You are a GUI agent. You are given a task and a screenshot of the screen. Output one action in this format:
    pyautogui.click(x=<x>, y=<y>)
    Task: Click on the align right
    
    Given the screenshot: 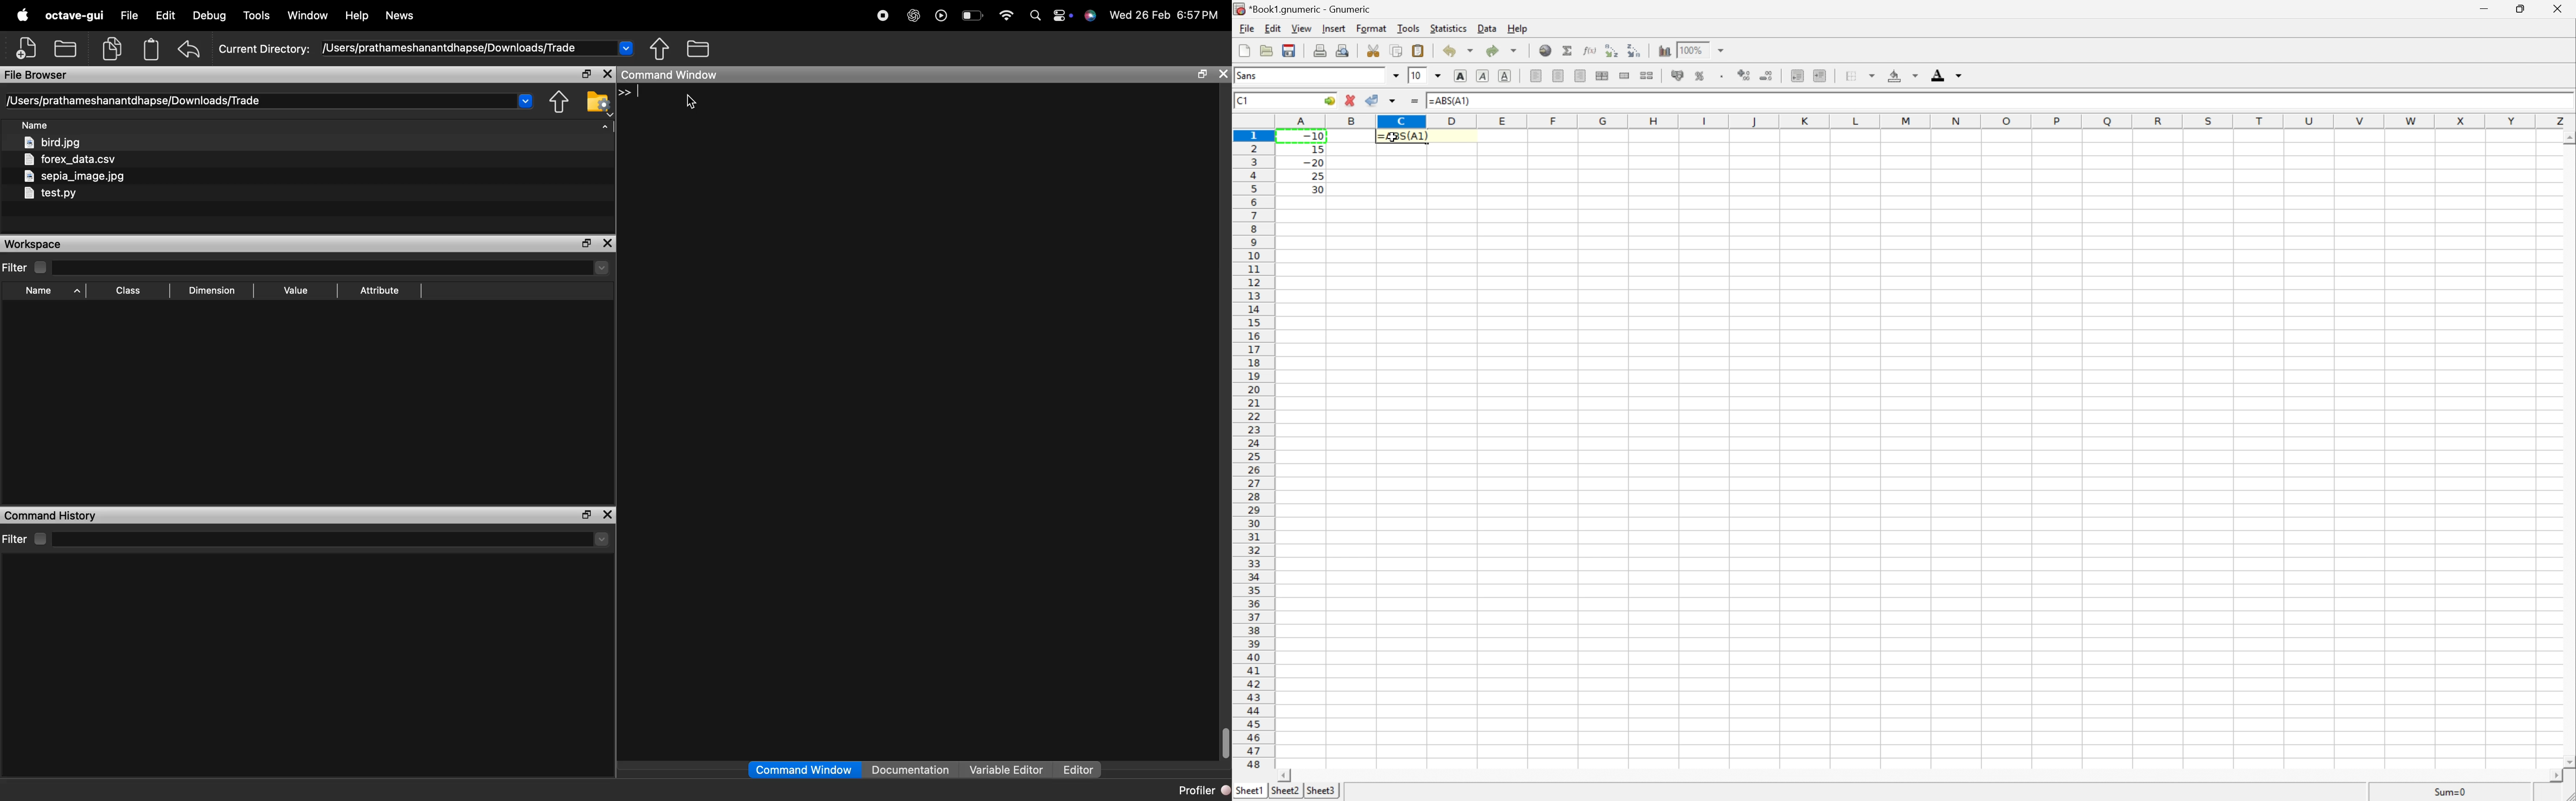 What is the action you would take?
    pyautogui.click(x=1580, y=77)
    